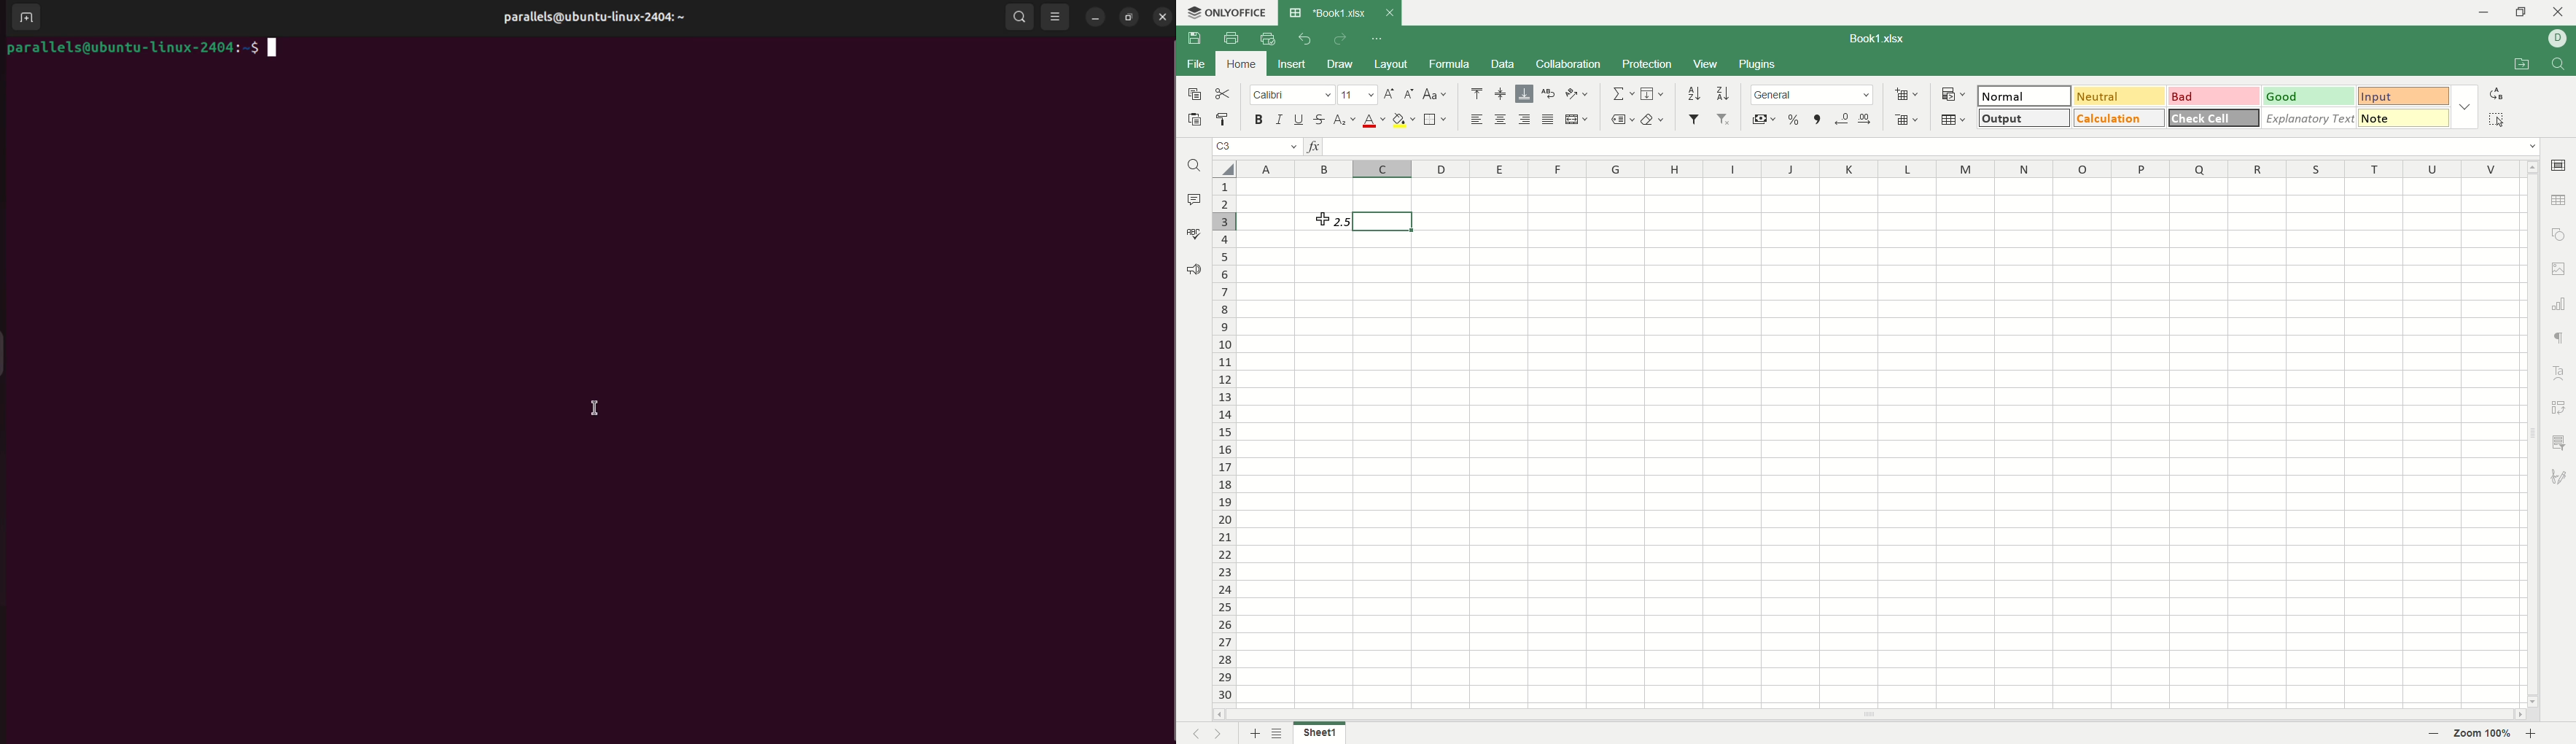  What do you see at coordinates (2024, 96) in the screenshot?
I see `normal` at bounding box center [2024, 96].